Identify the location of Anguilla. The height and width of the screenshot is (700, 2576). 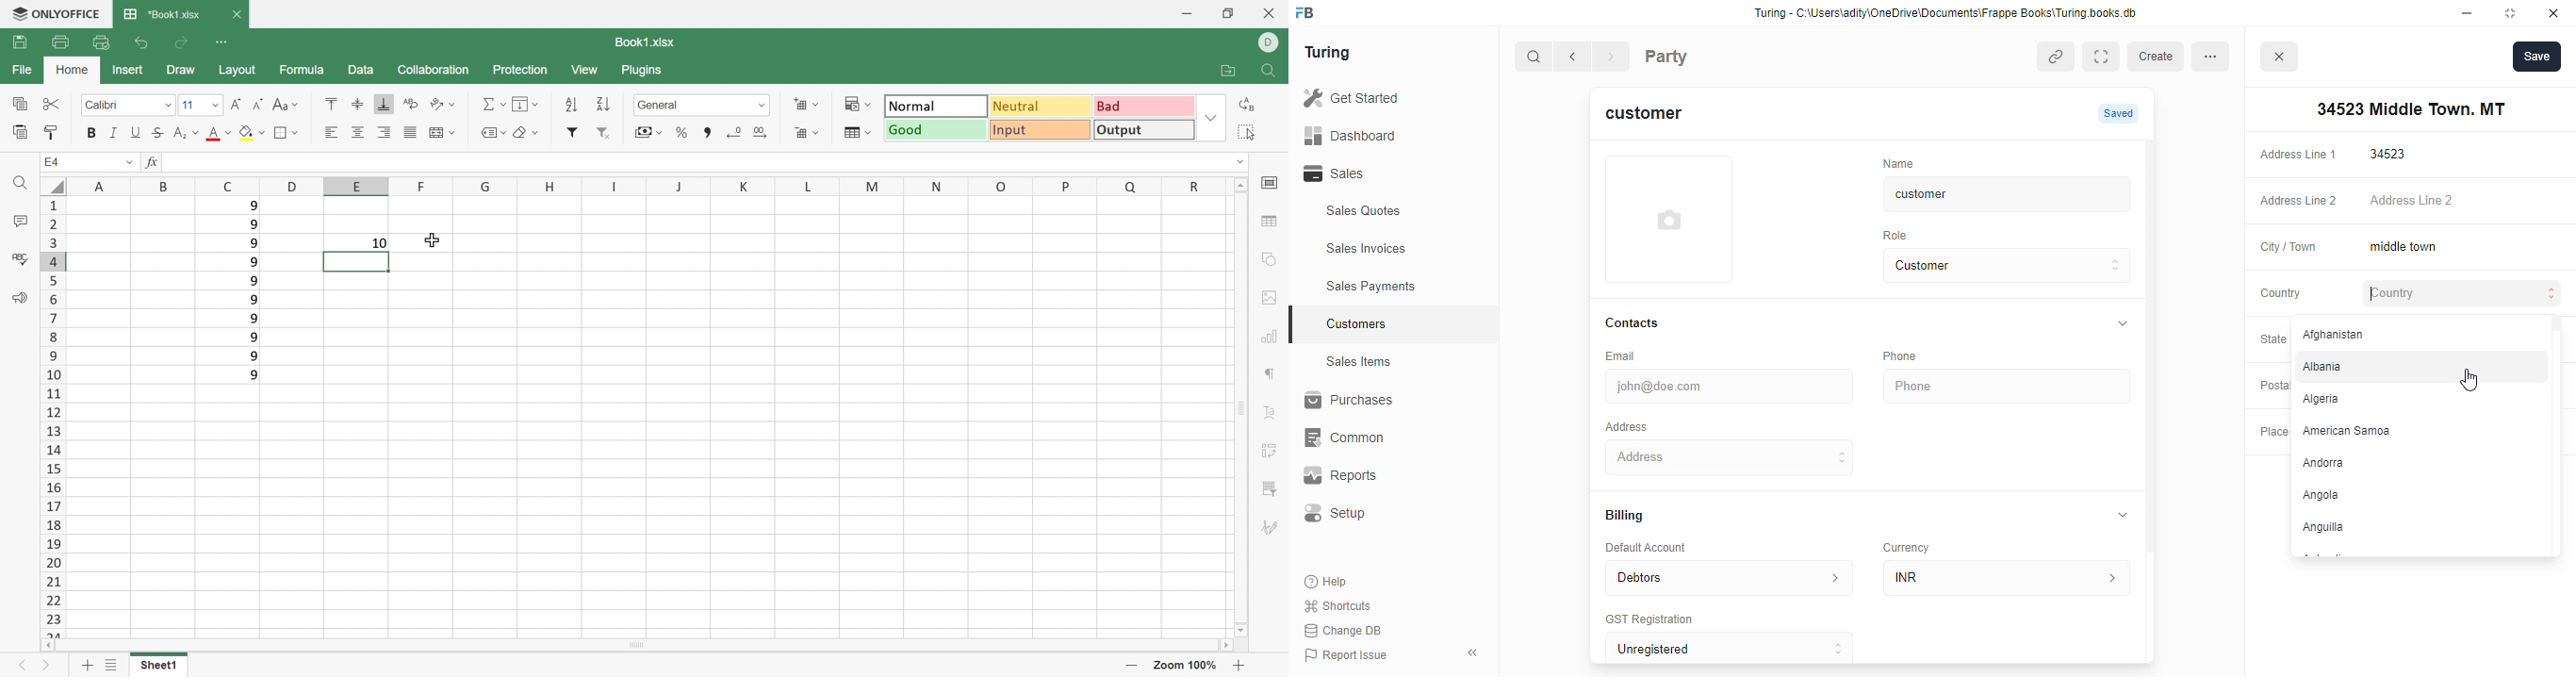
(2411, 527).